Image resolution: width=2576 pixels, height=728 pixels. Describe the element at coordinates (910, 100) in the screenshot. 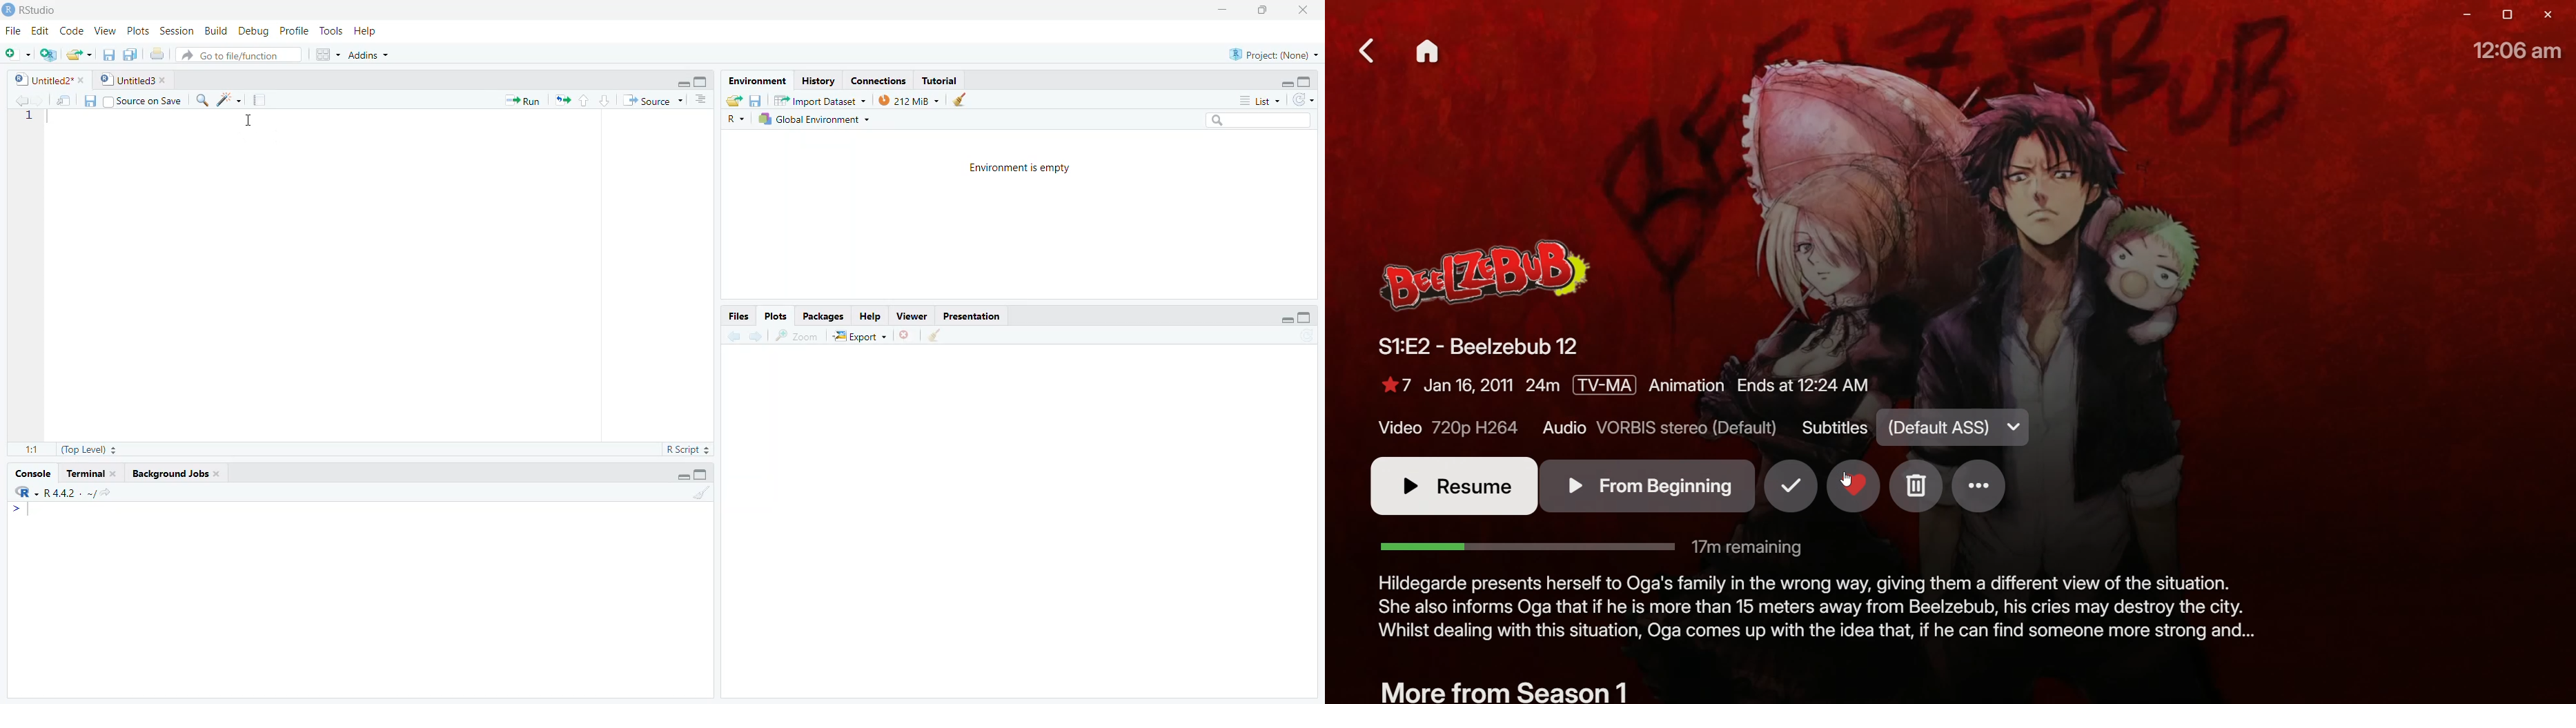

I see `212 MB` at that location.